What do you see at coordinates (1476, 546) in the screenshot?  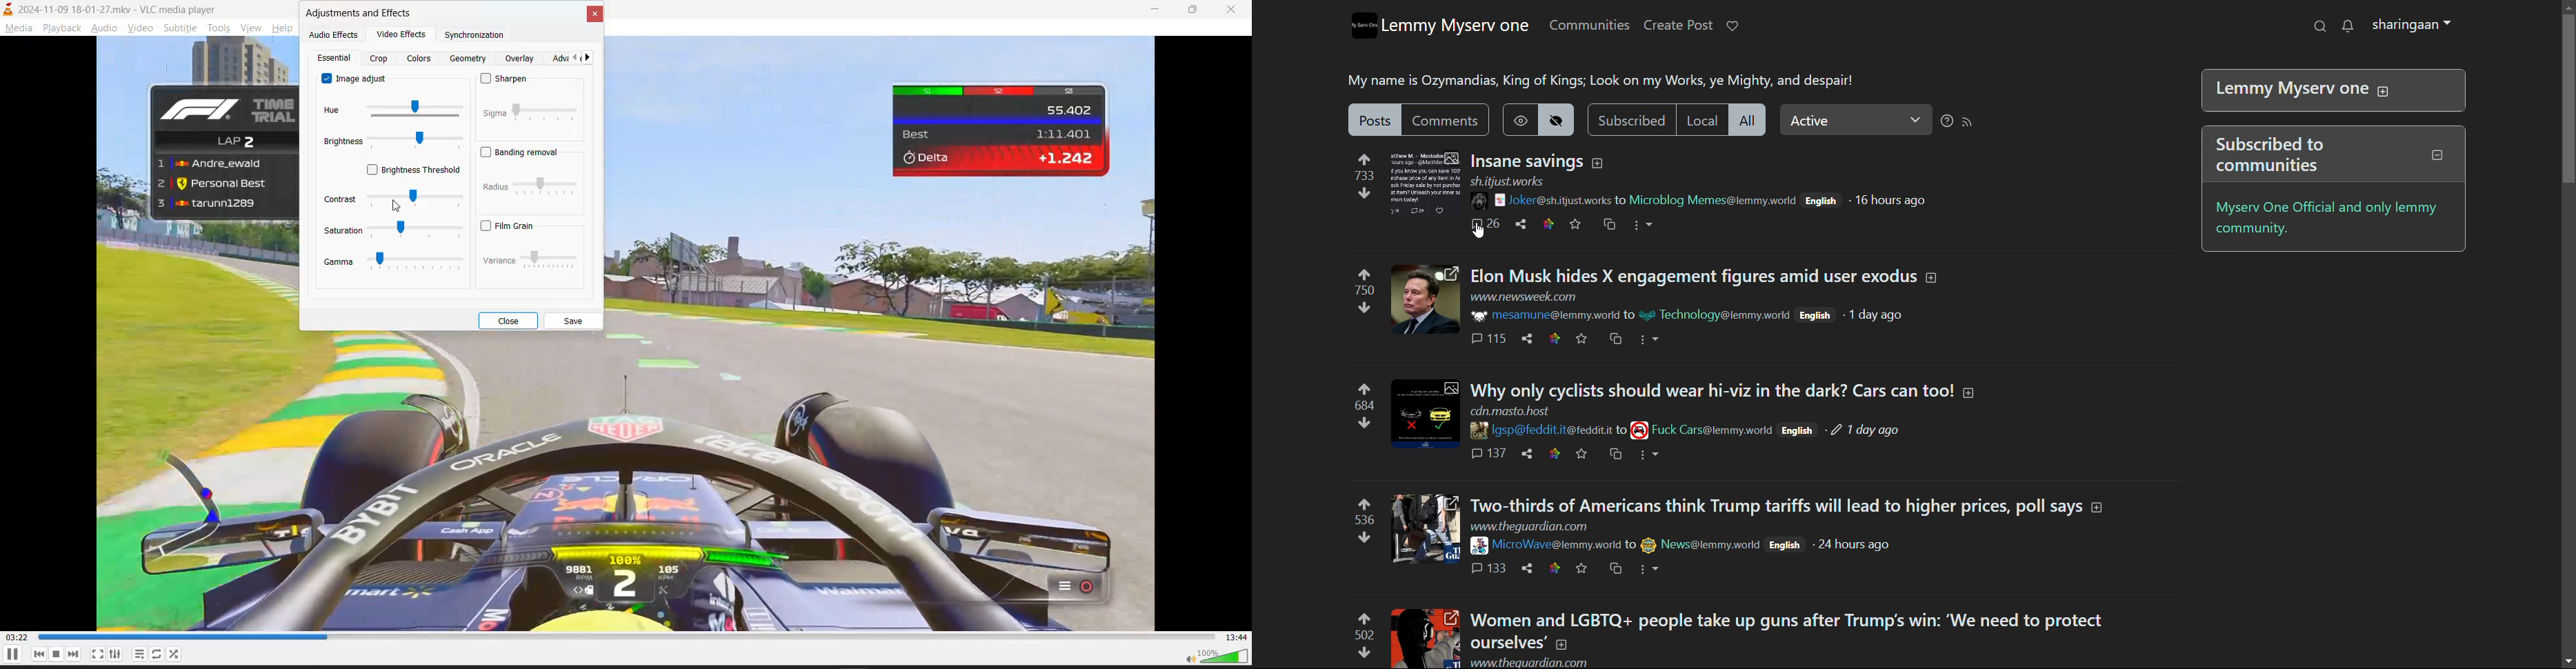 I see `image` at bounding box center [1476, 546].